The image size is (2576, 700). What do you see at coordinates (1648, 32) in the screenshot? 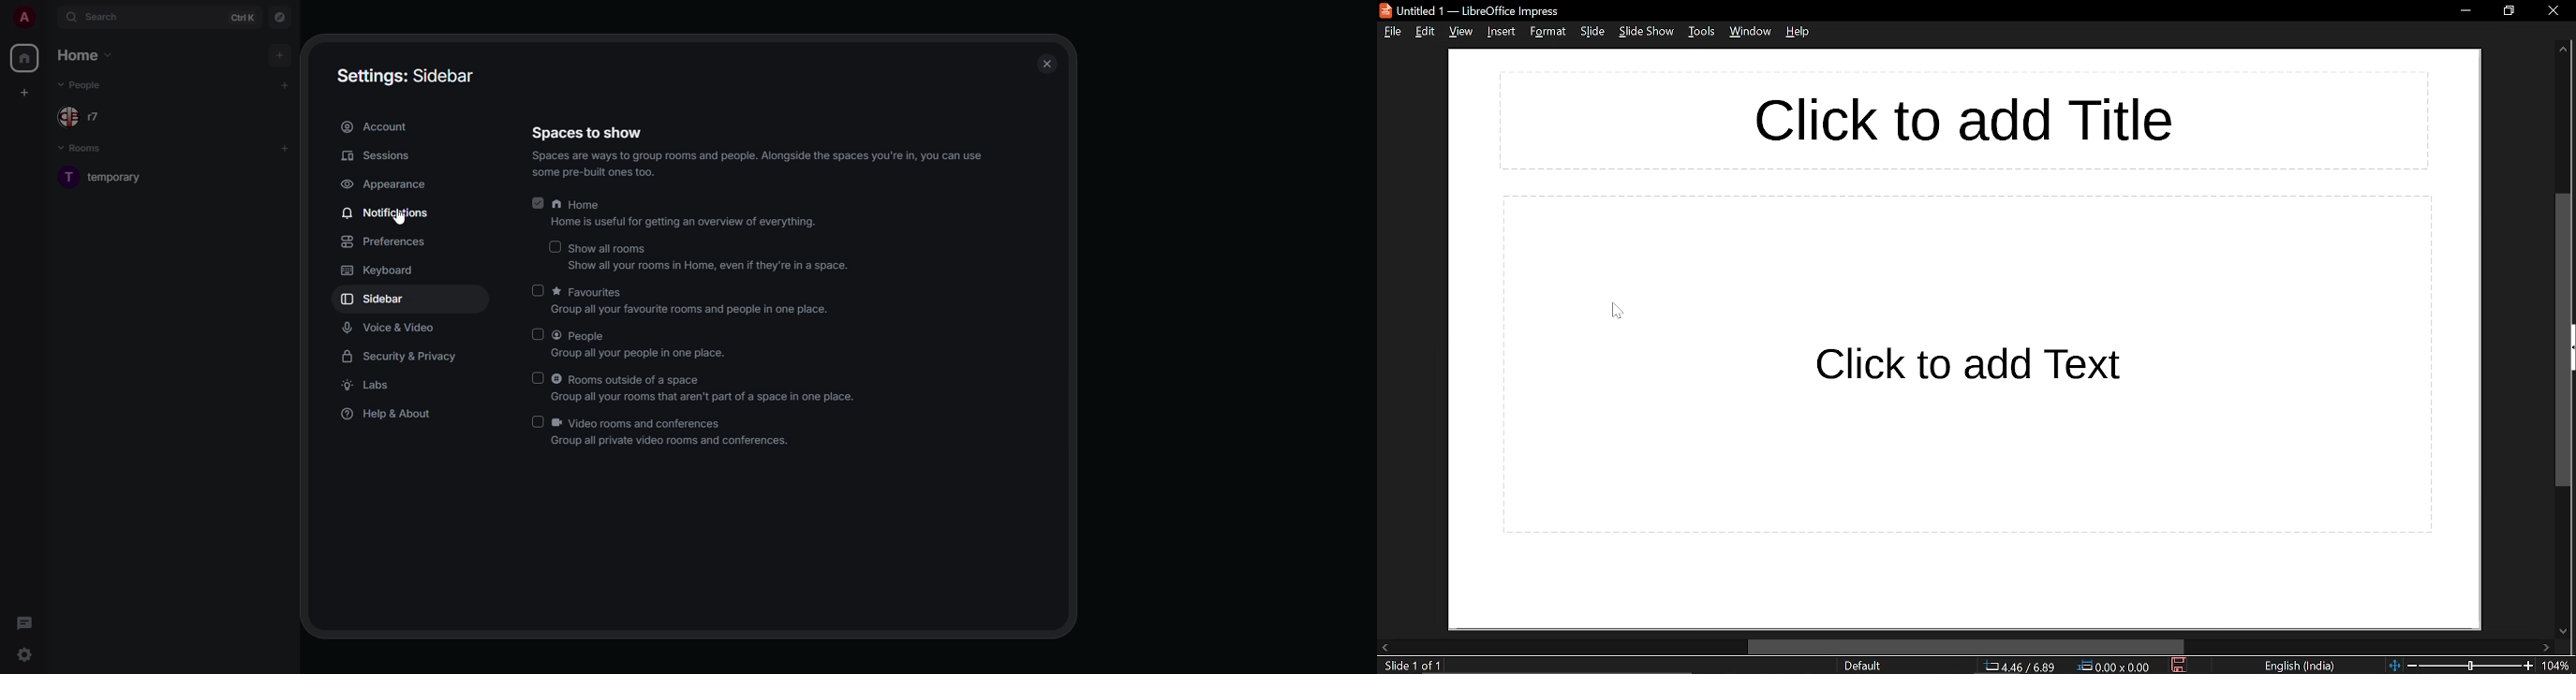
I see `slideshow` at bounding box center [1648, 32].